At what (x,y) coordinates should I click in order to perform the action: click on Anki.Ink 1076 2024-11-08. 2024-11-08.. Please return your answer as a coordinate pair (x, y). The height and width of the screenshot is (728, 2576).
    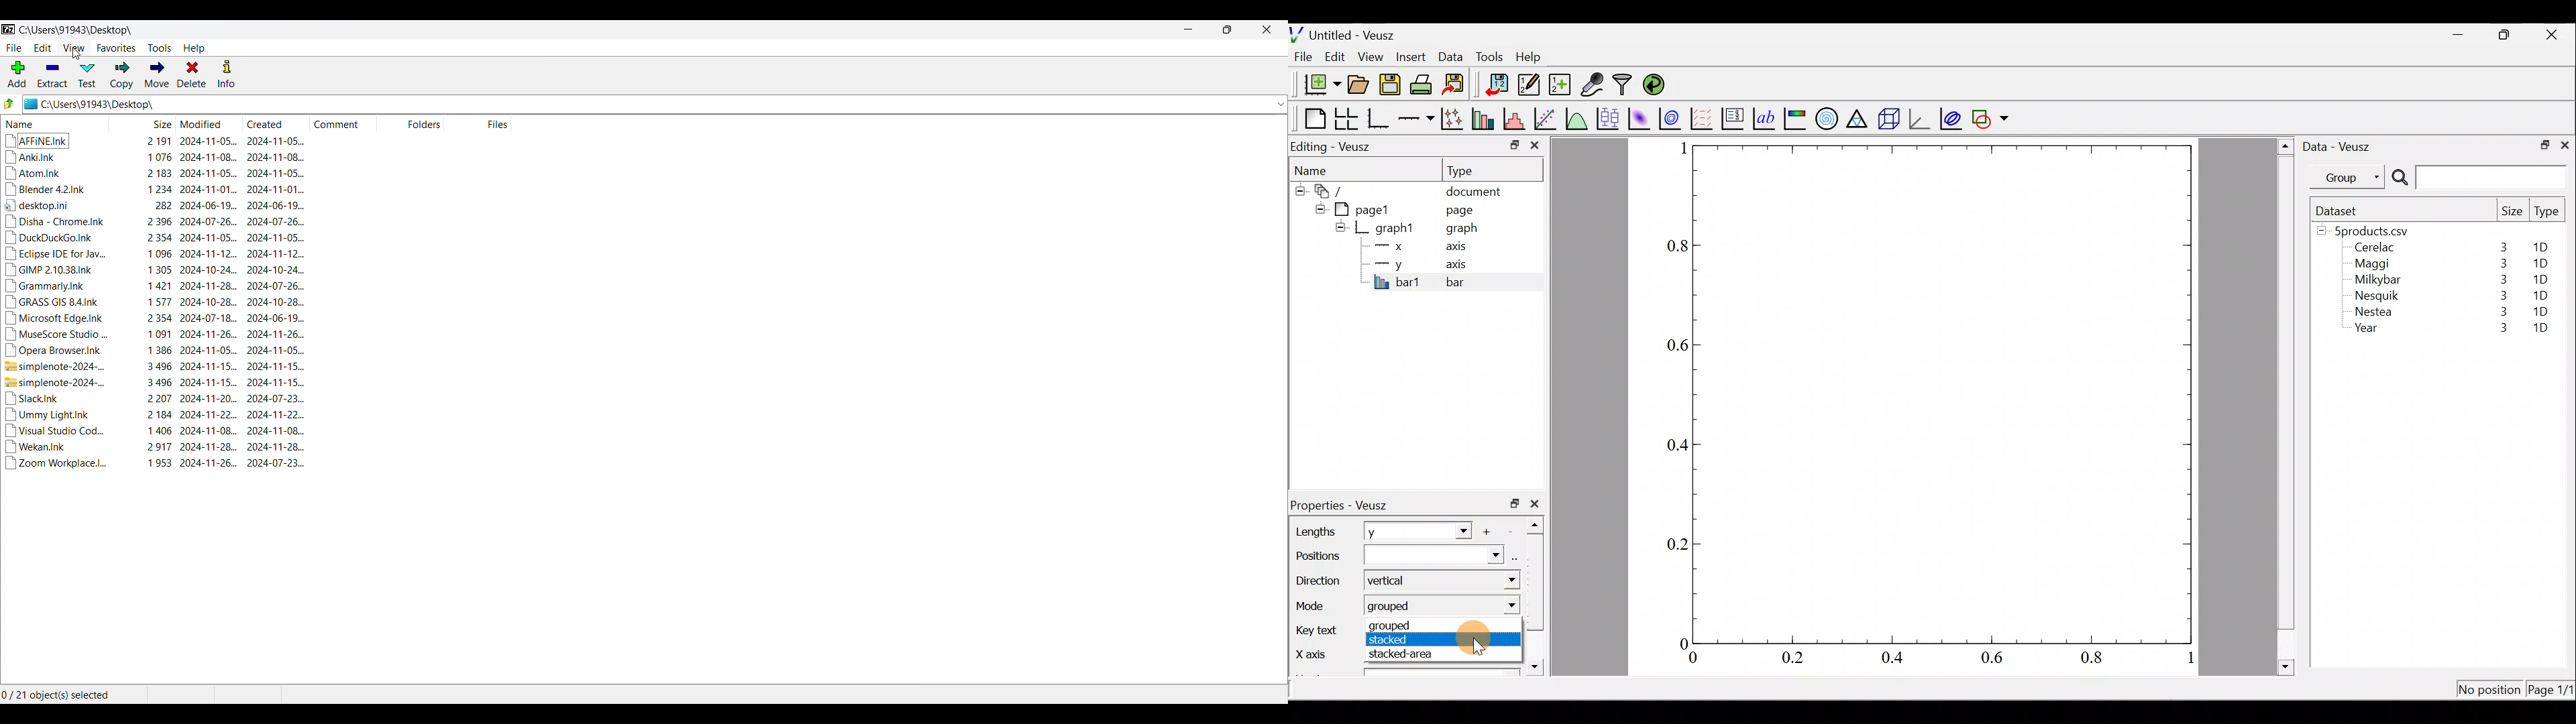
    Looking at the image, I should click on (162, 158).